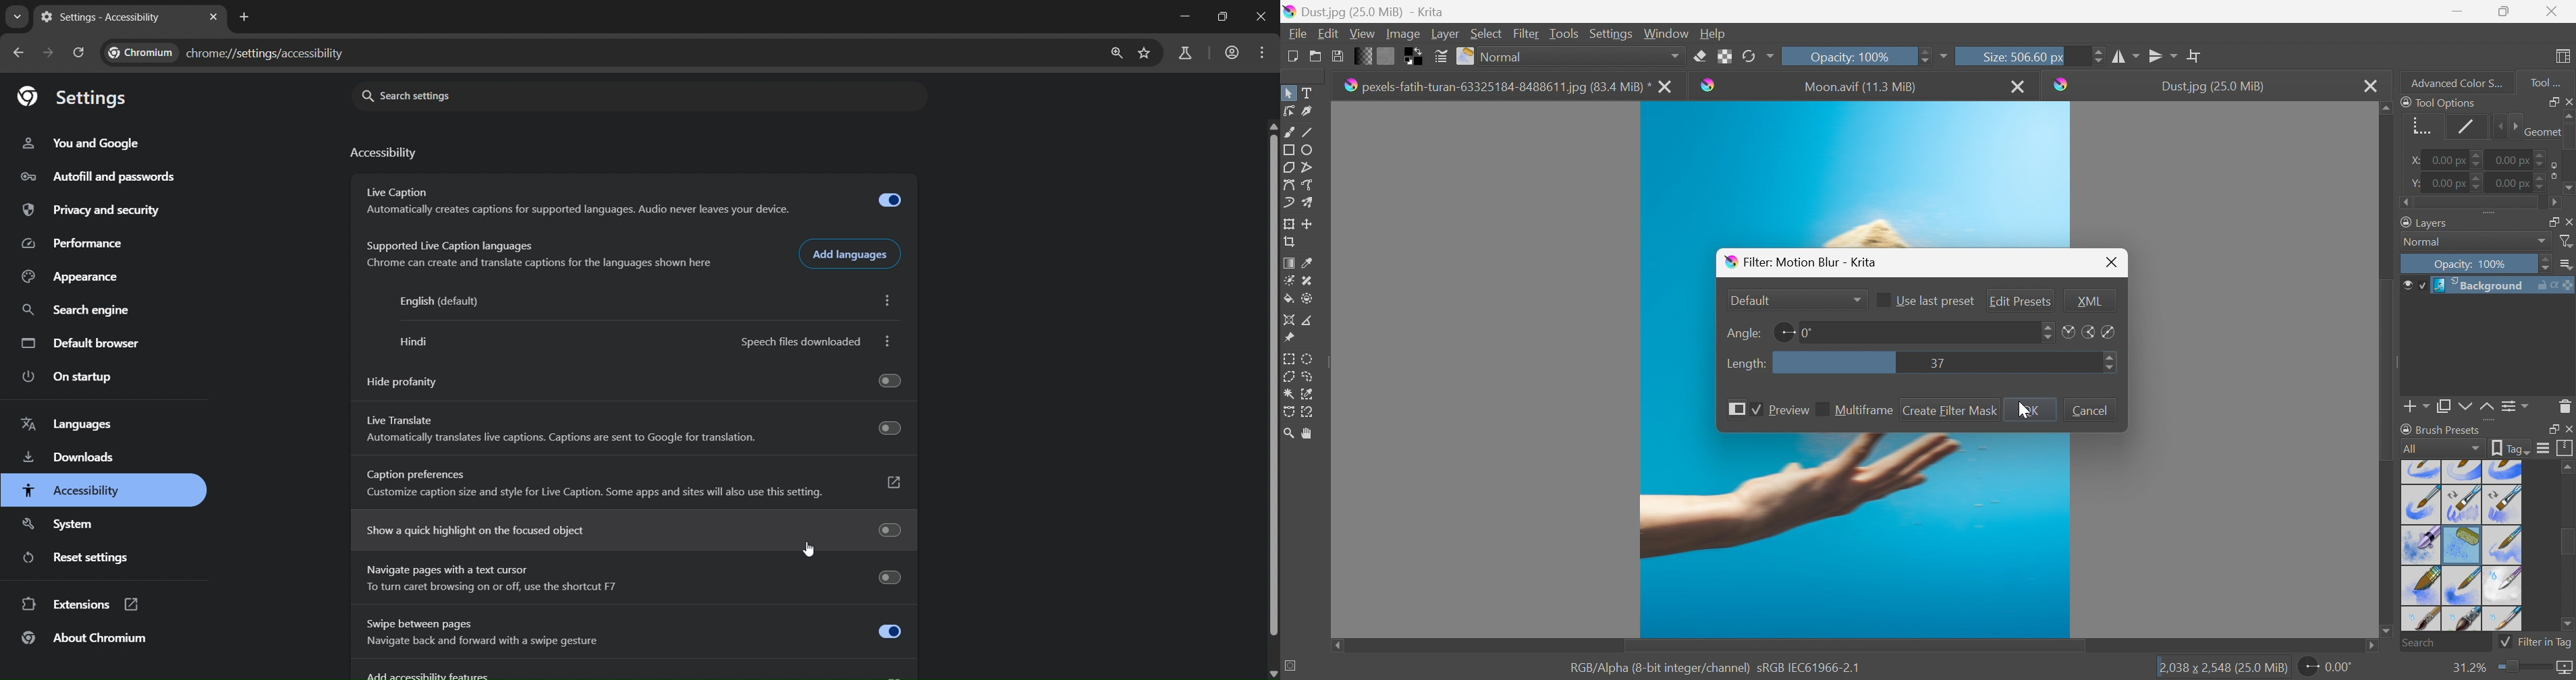 The height and width of the screenshot is (700, 2576). Describe the element at coordinates (2112, 262) in the screenshot. I see `Close` at that location.